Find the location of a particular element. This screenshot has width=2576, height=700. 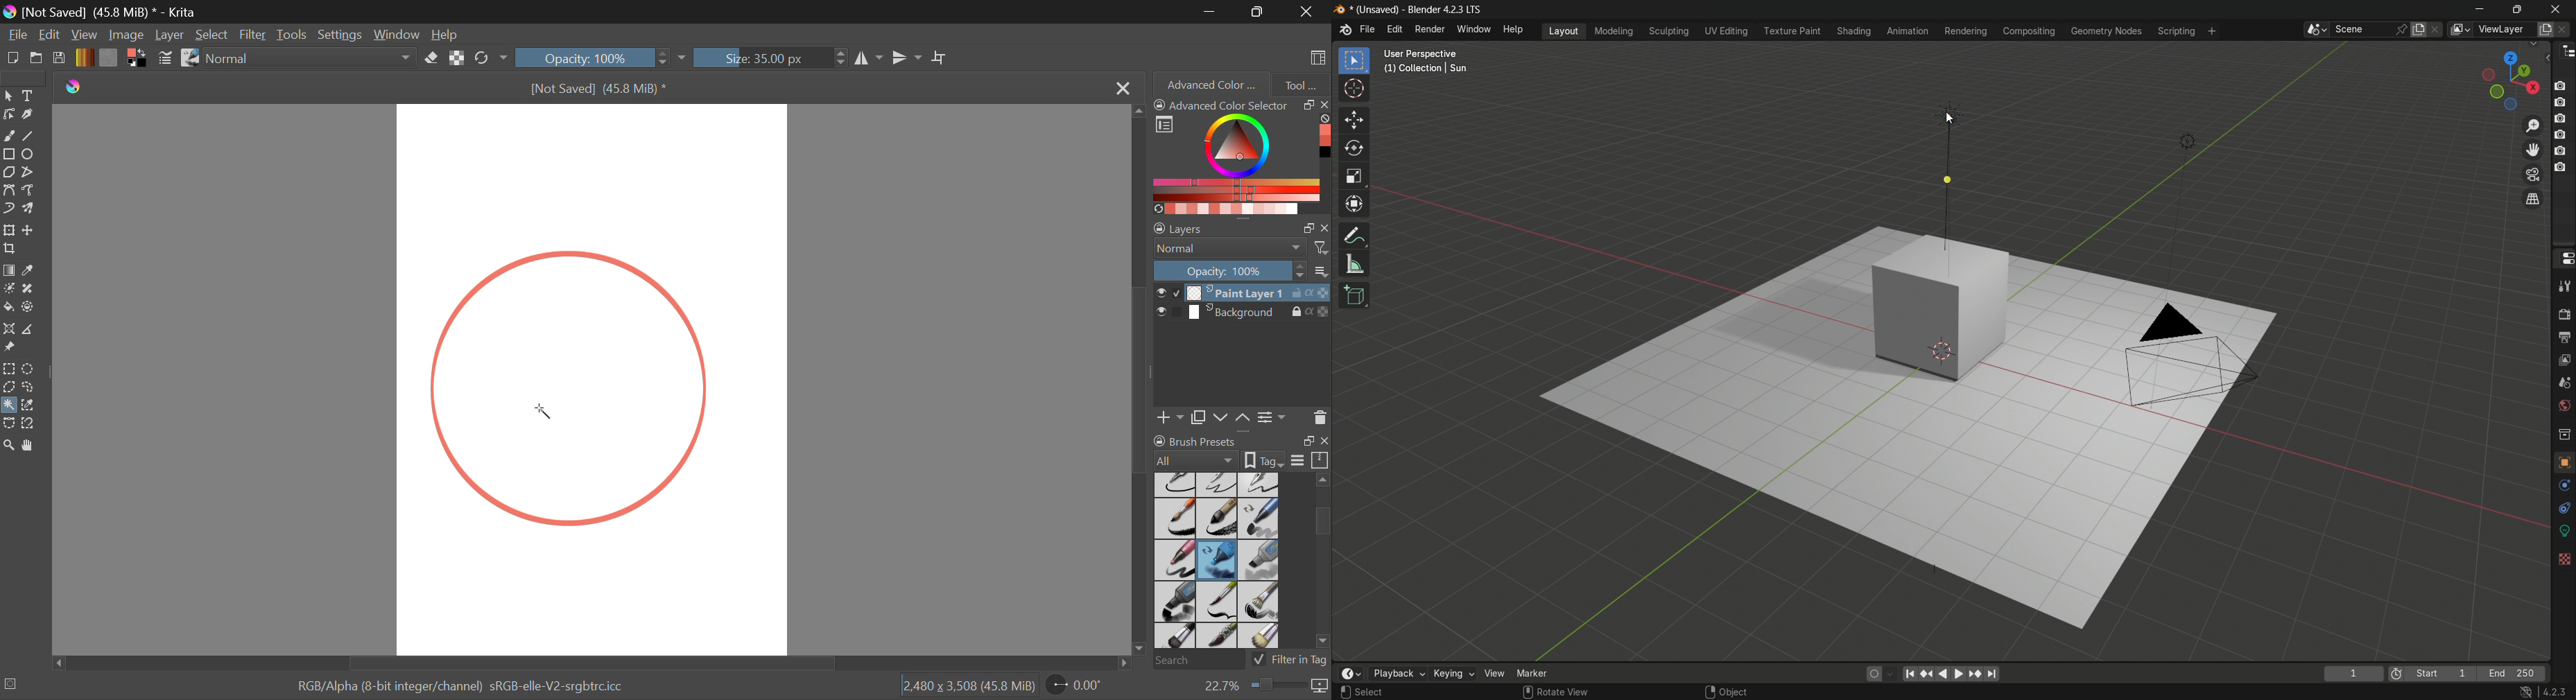

Dynamic Brush Tool is located at coordinates (8, 209).